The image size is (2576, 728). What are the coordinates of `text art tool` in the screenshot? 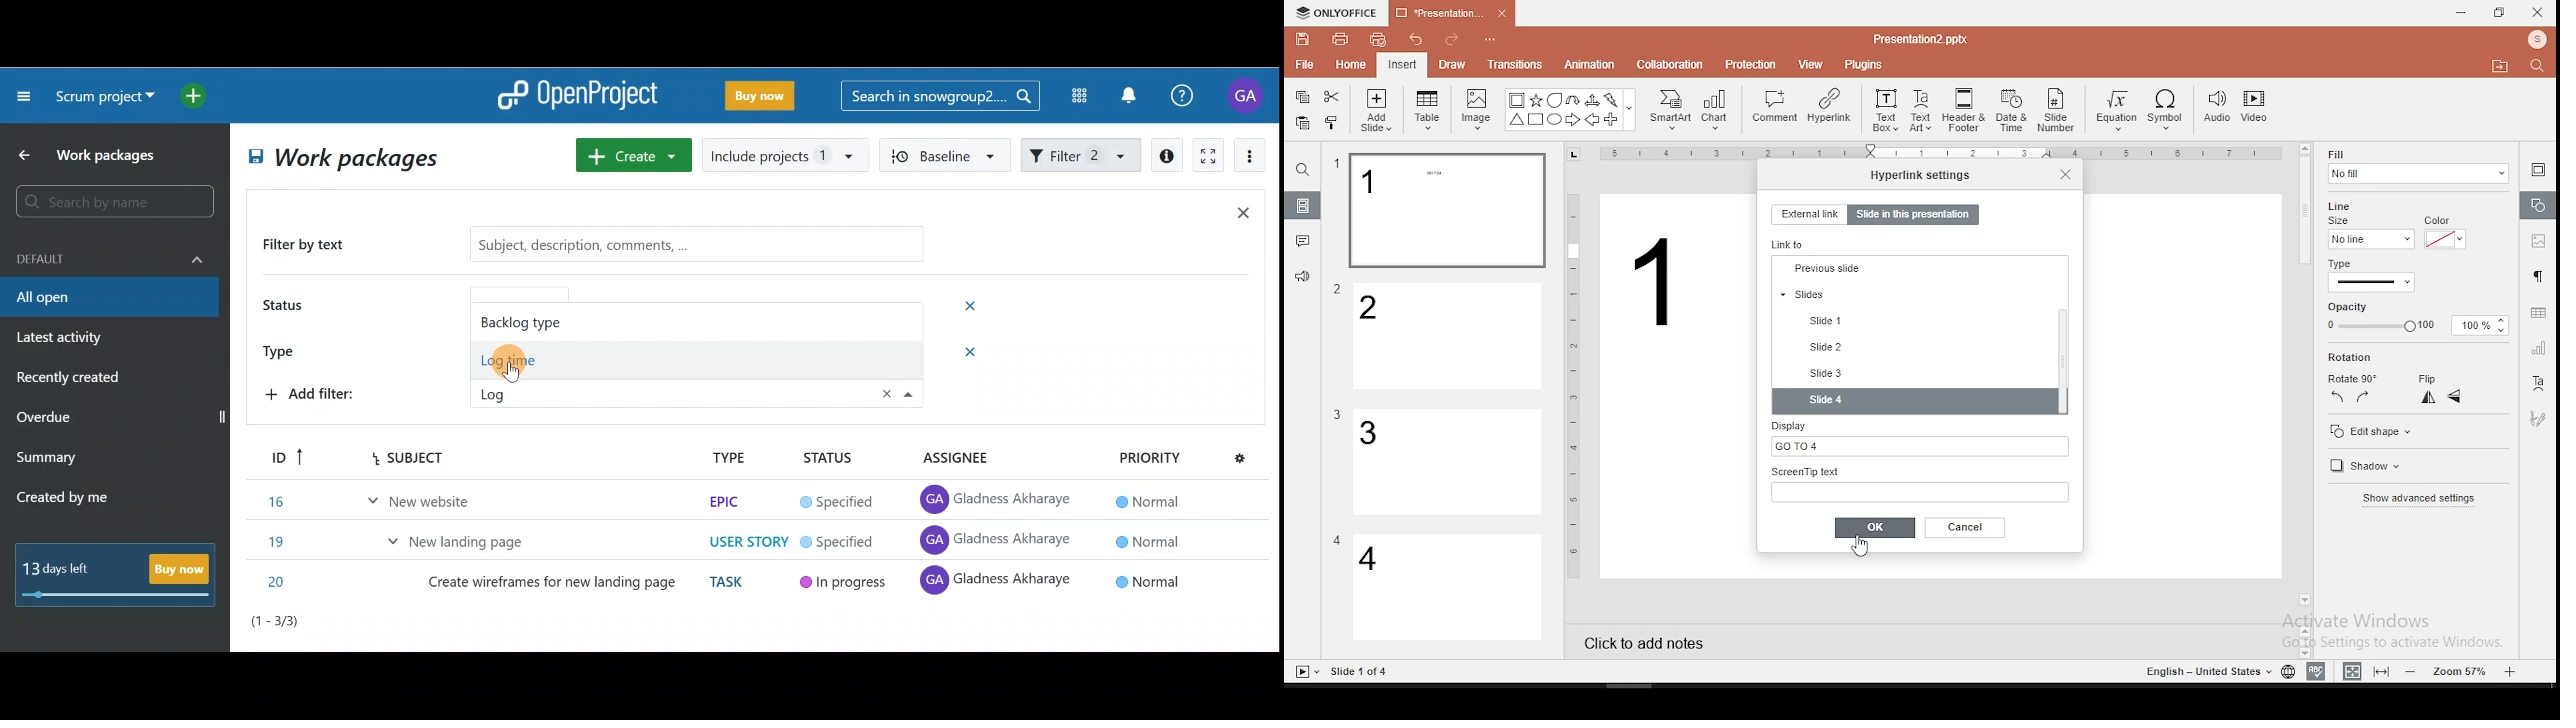 It's located at (2537, 384).